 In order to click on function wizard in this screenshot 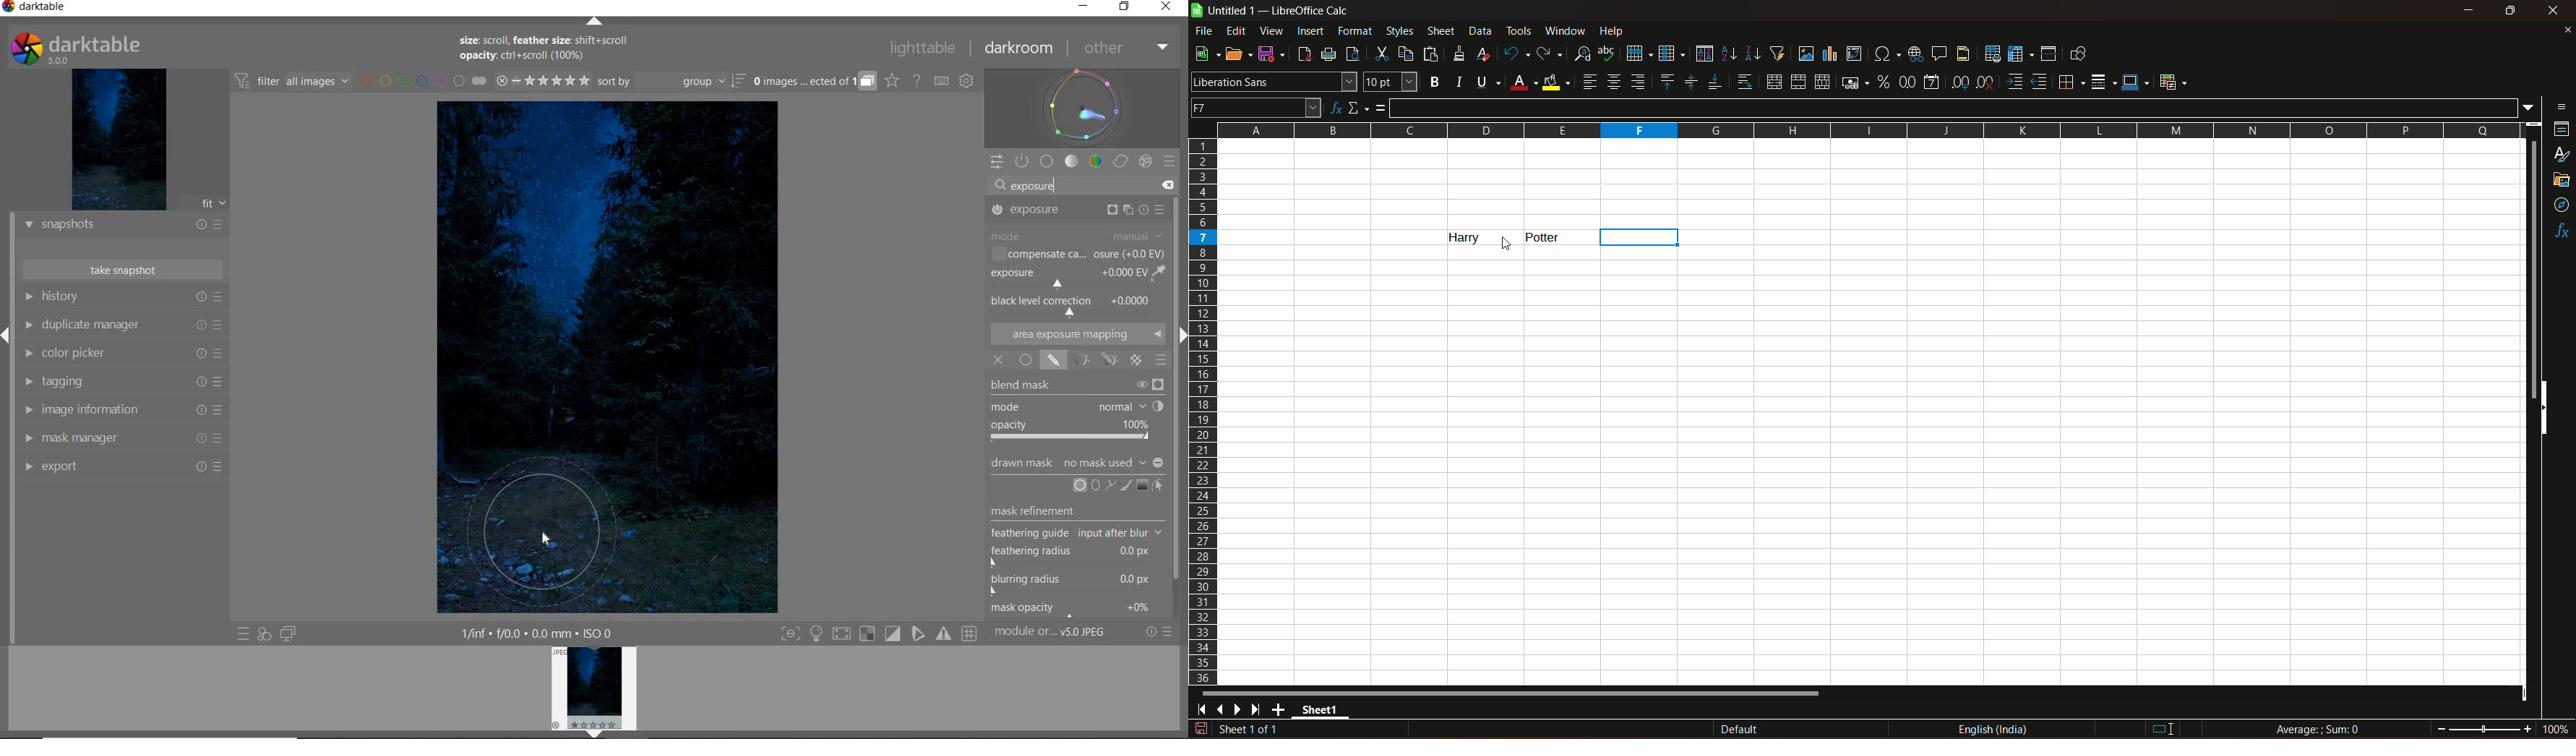, I will do `click(1334, 108)`.